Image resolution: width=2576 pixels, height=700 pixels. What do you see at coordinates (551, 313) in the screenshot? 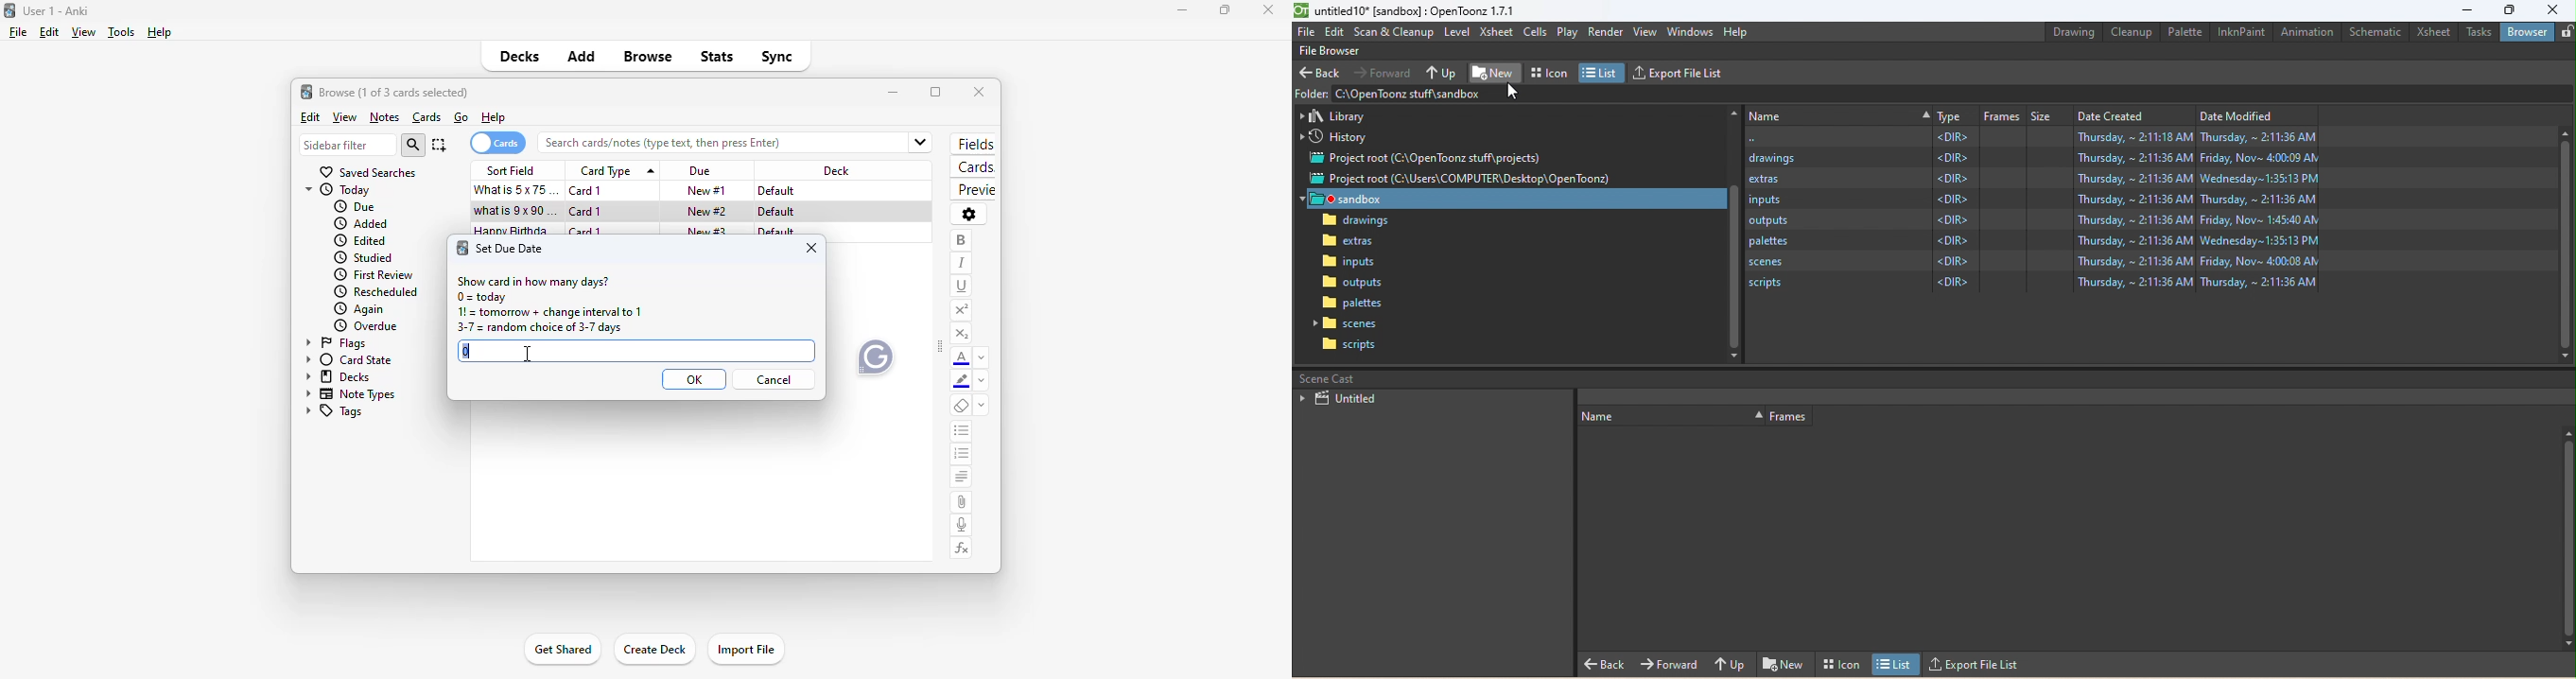
I see `1! = tomorrow + change interval to 1` at bounding box center [551, 313].